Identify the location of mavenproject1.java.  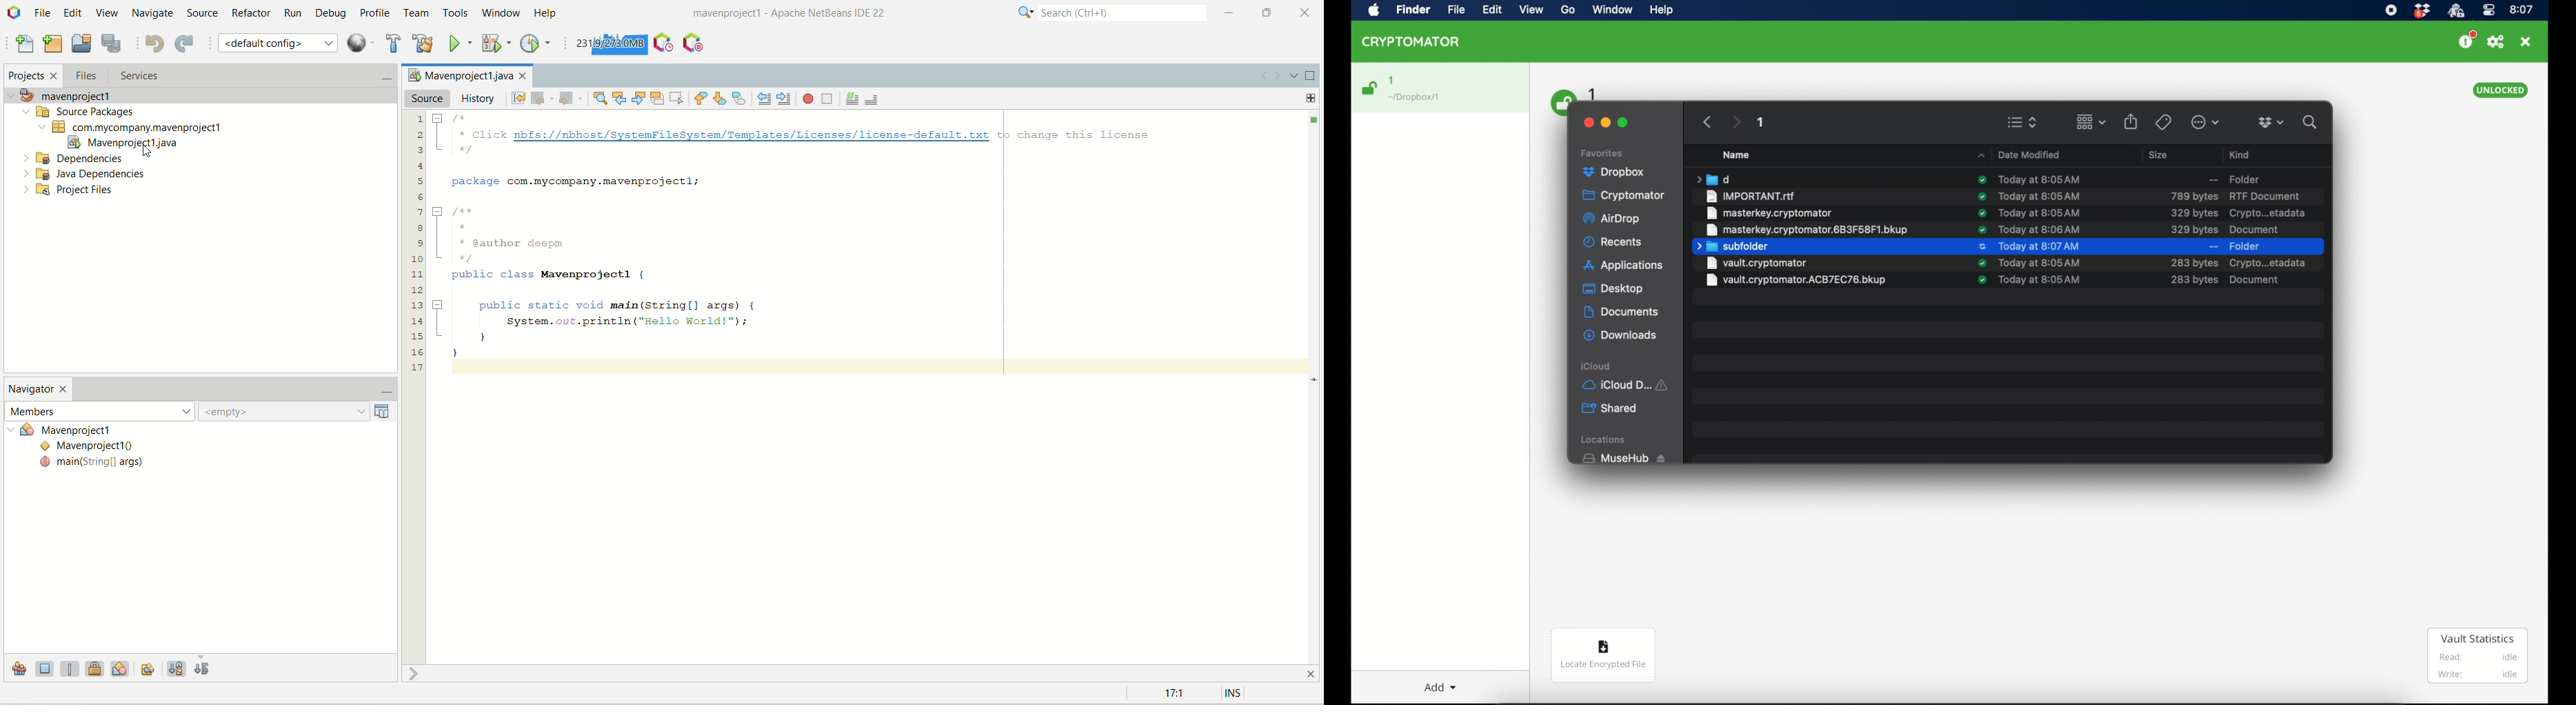
(123, 144).